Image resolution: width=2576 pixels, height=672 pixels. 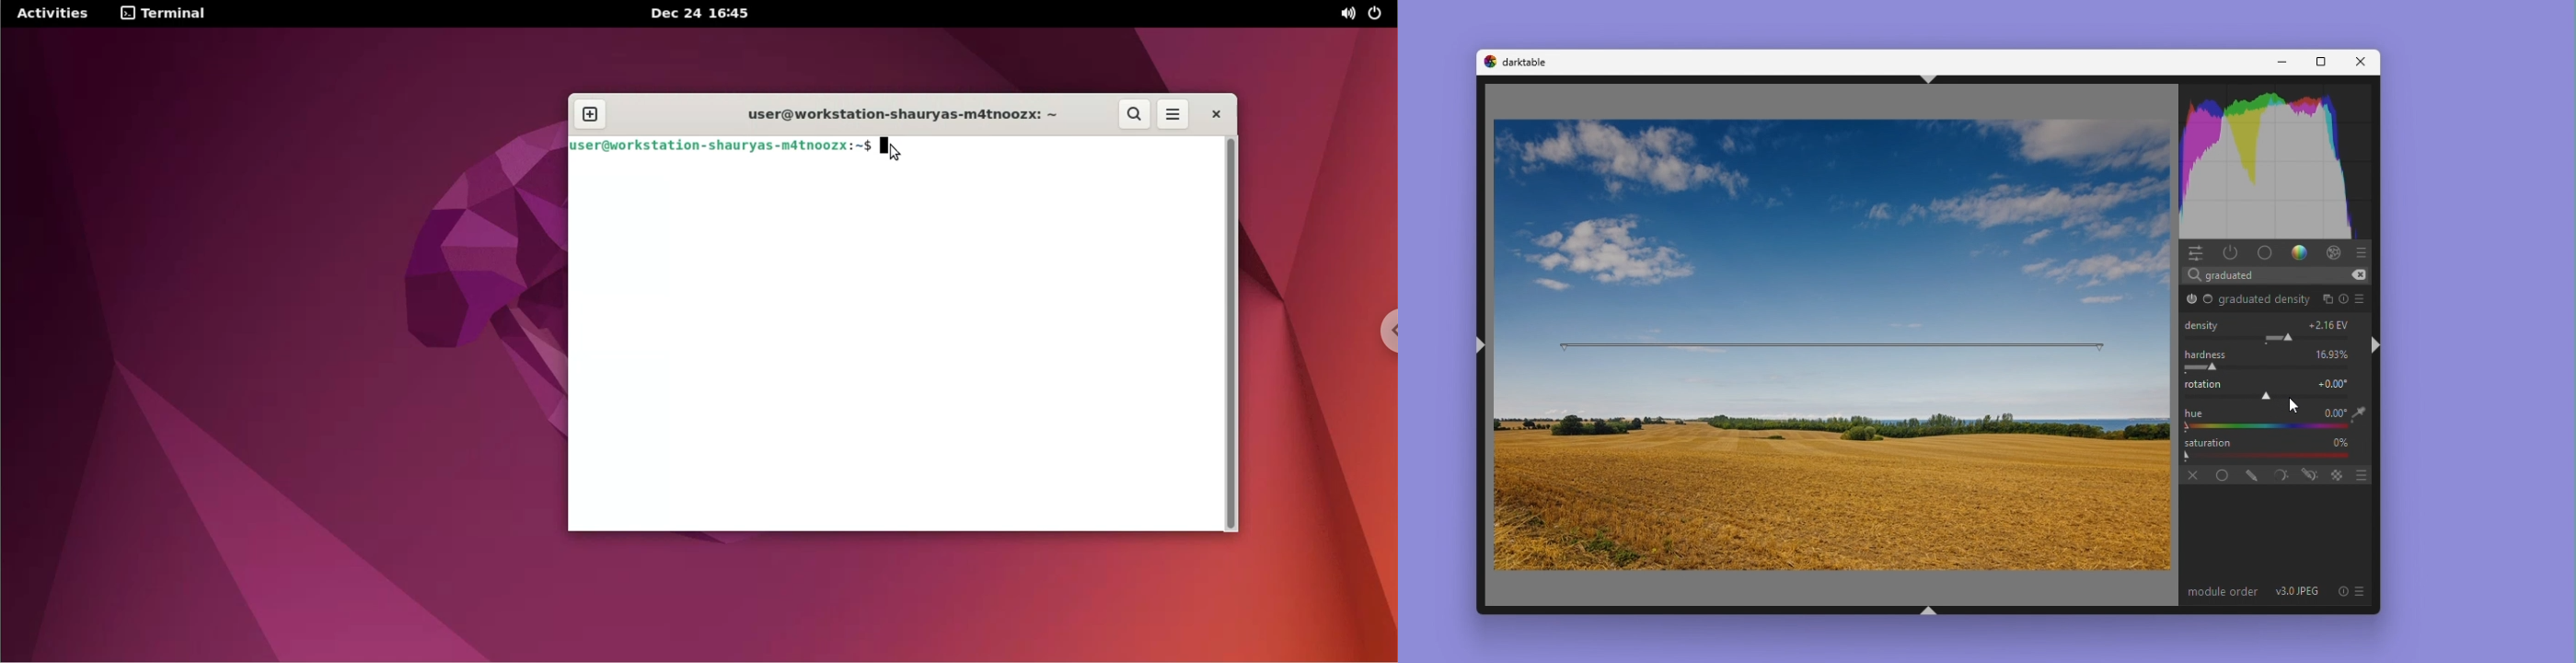 What do you see at coordinates (2330, 324) in the screenshot?
I see `+1.00 EV` at bounding box center [2330, 324].